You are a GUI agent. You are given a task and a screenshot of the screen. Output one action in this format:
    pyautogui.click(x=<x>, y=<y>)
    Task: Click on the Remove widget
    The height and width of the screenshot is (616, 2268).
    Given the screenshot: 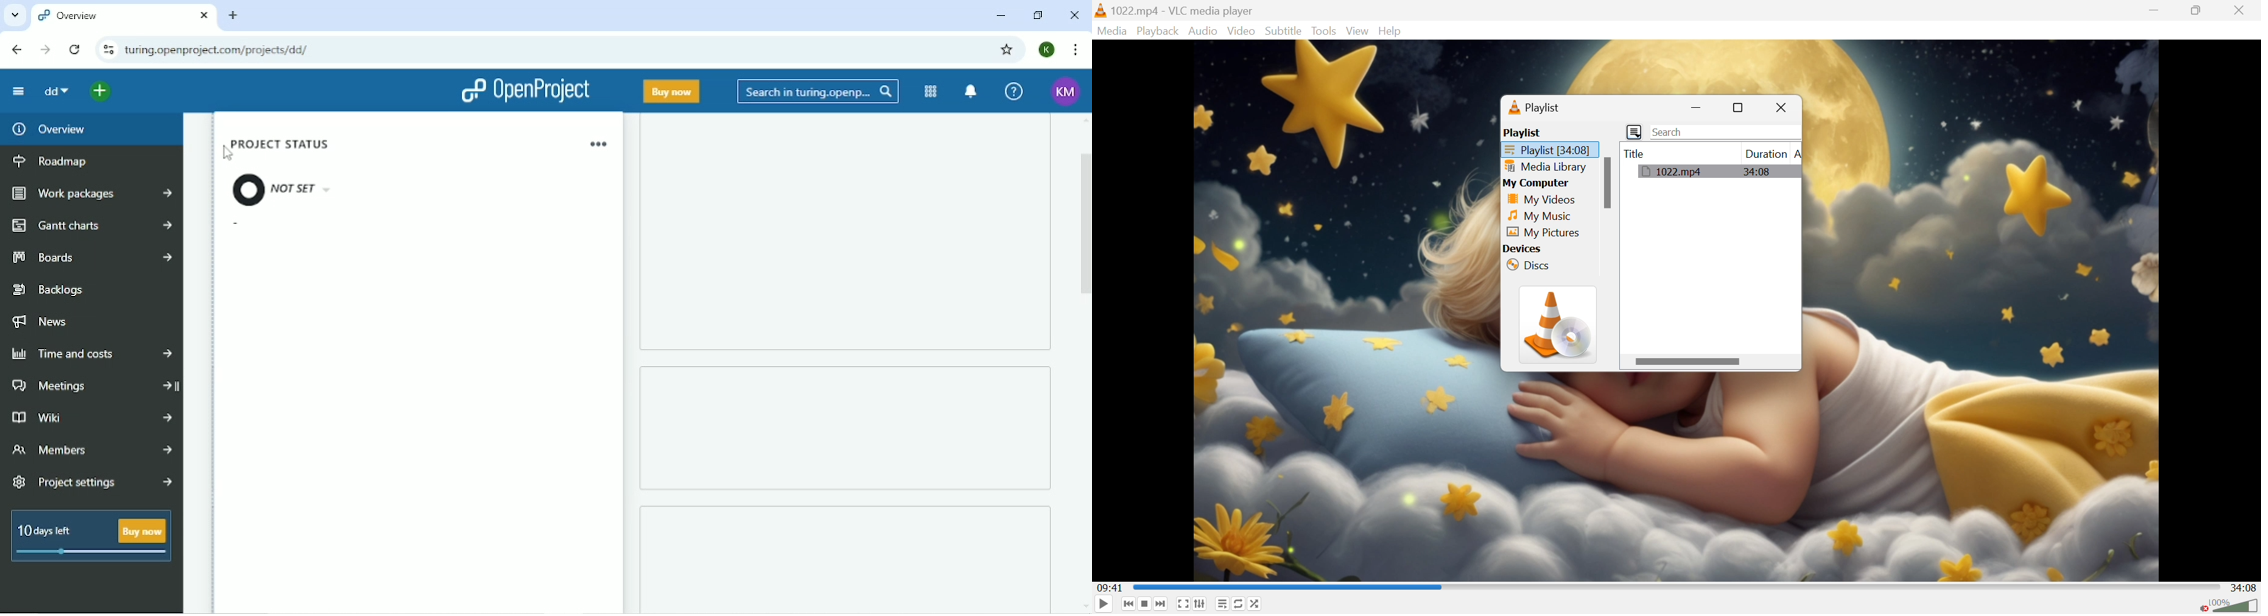 What is the action you would take?
    pyautogui.click(x=598, y=144)
    